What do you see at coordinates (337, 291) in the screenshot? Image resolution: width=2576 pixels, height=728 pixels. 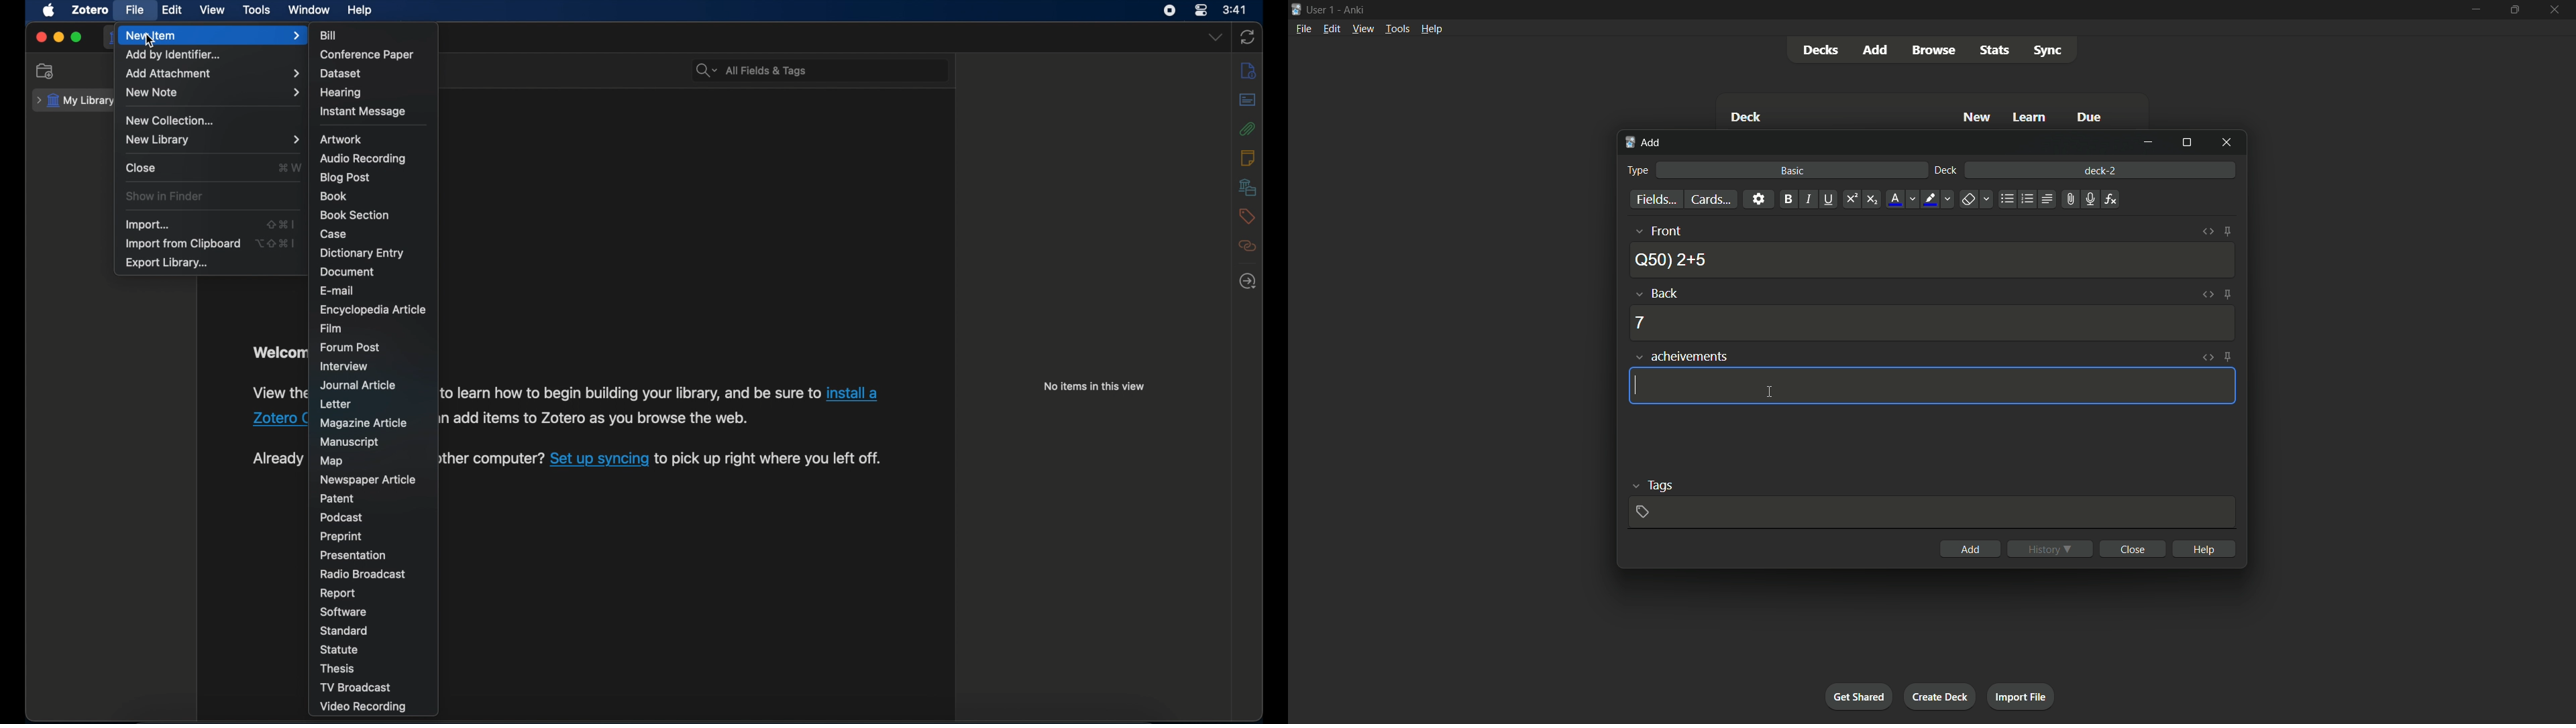 I see `e-mail` at bounding box center [337, 291].